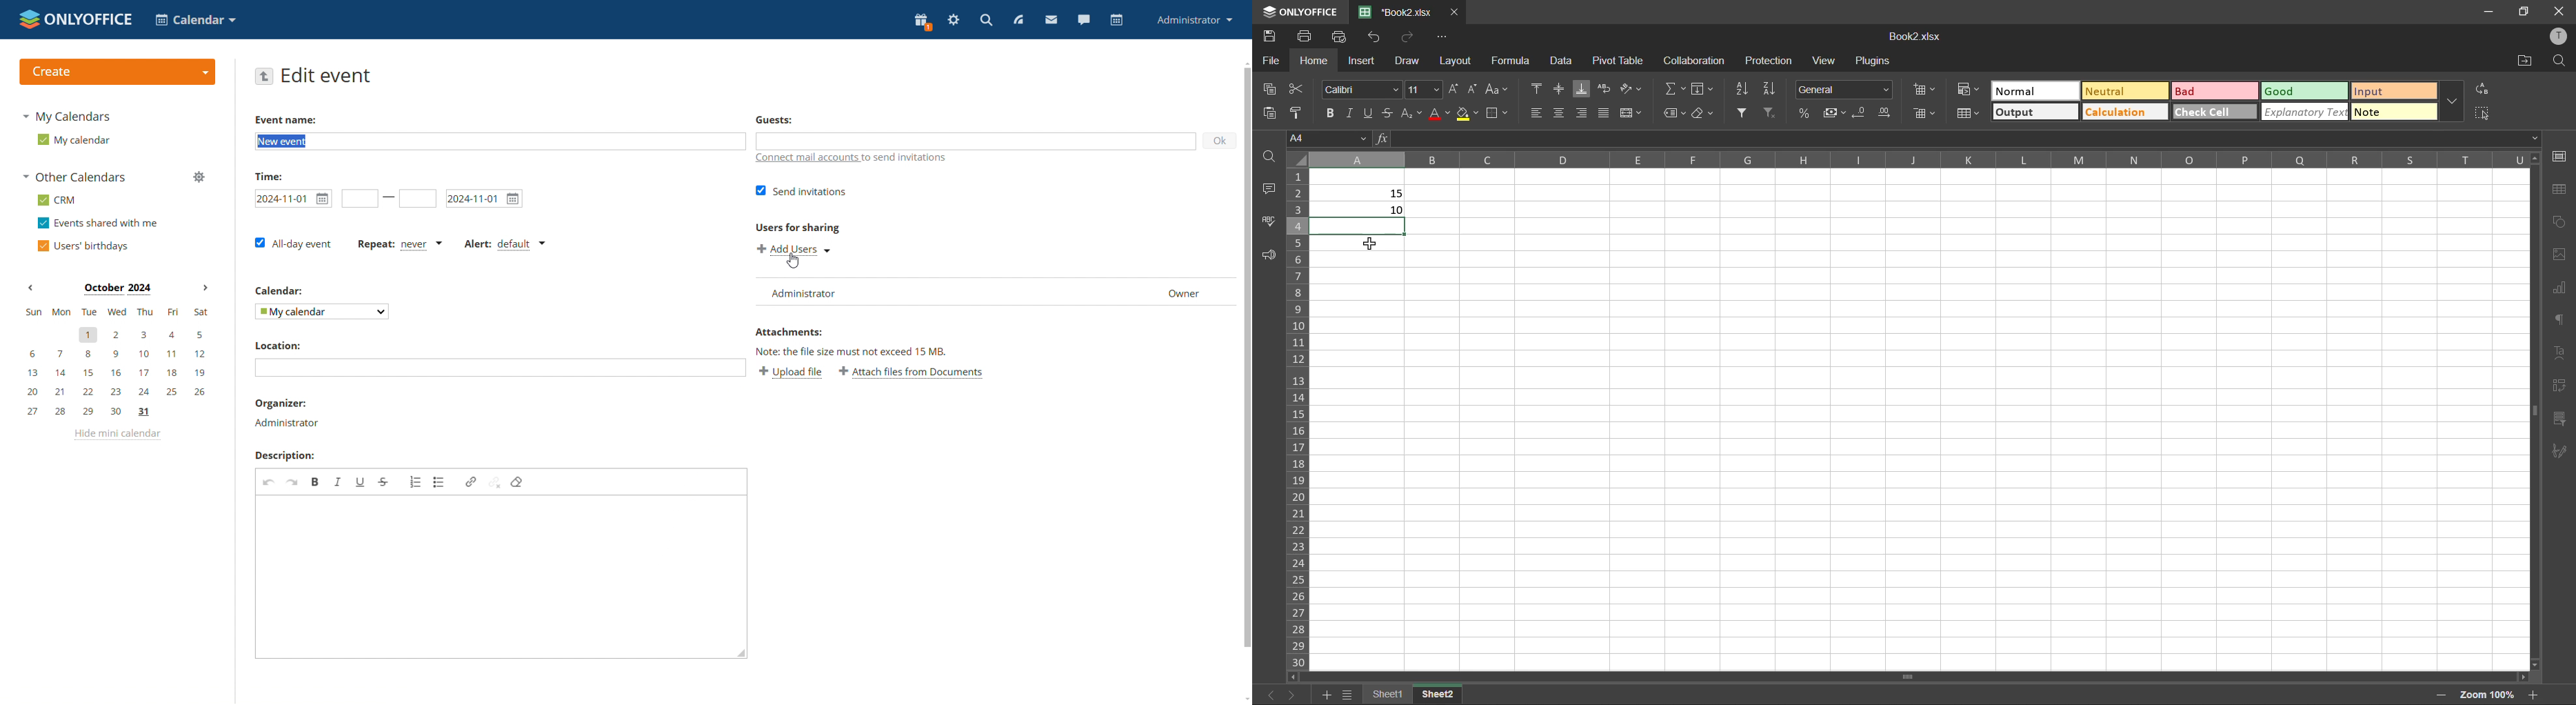 Image resolution: width=2576 pixels, height=728 pixels. I want to click on my calendar, so click(74, 140).